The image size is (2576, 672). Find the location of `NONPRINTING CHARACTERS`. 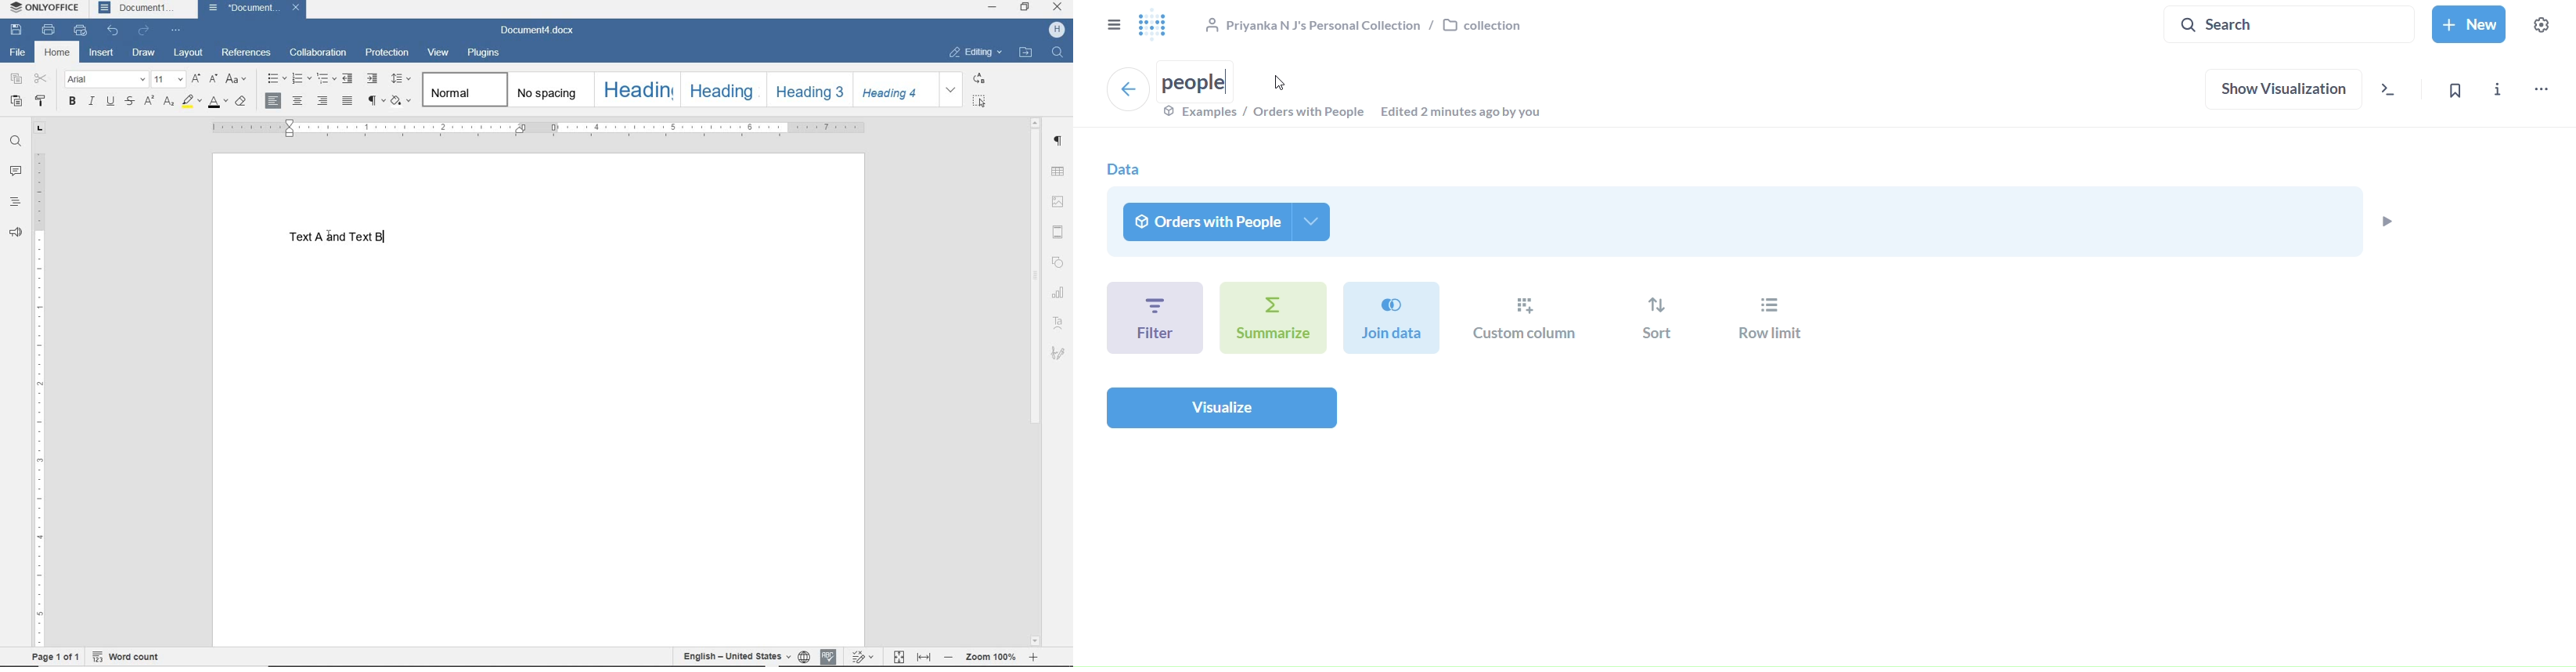

NONPRINTING CHARACTERS is located at coordinates (375, 102).